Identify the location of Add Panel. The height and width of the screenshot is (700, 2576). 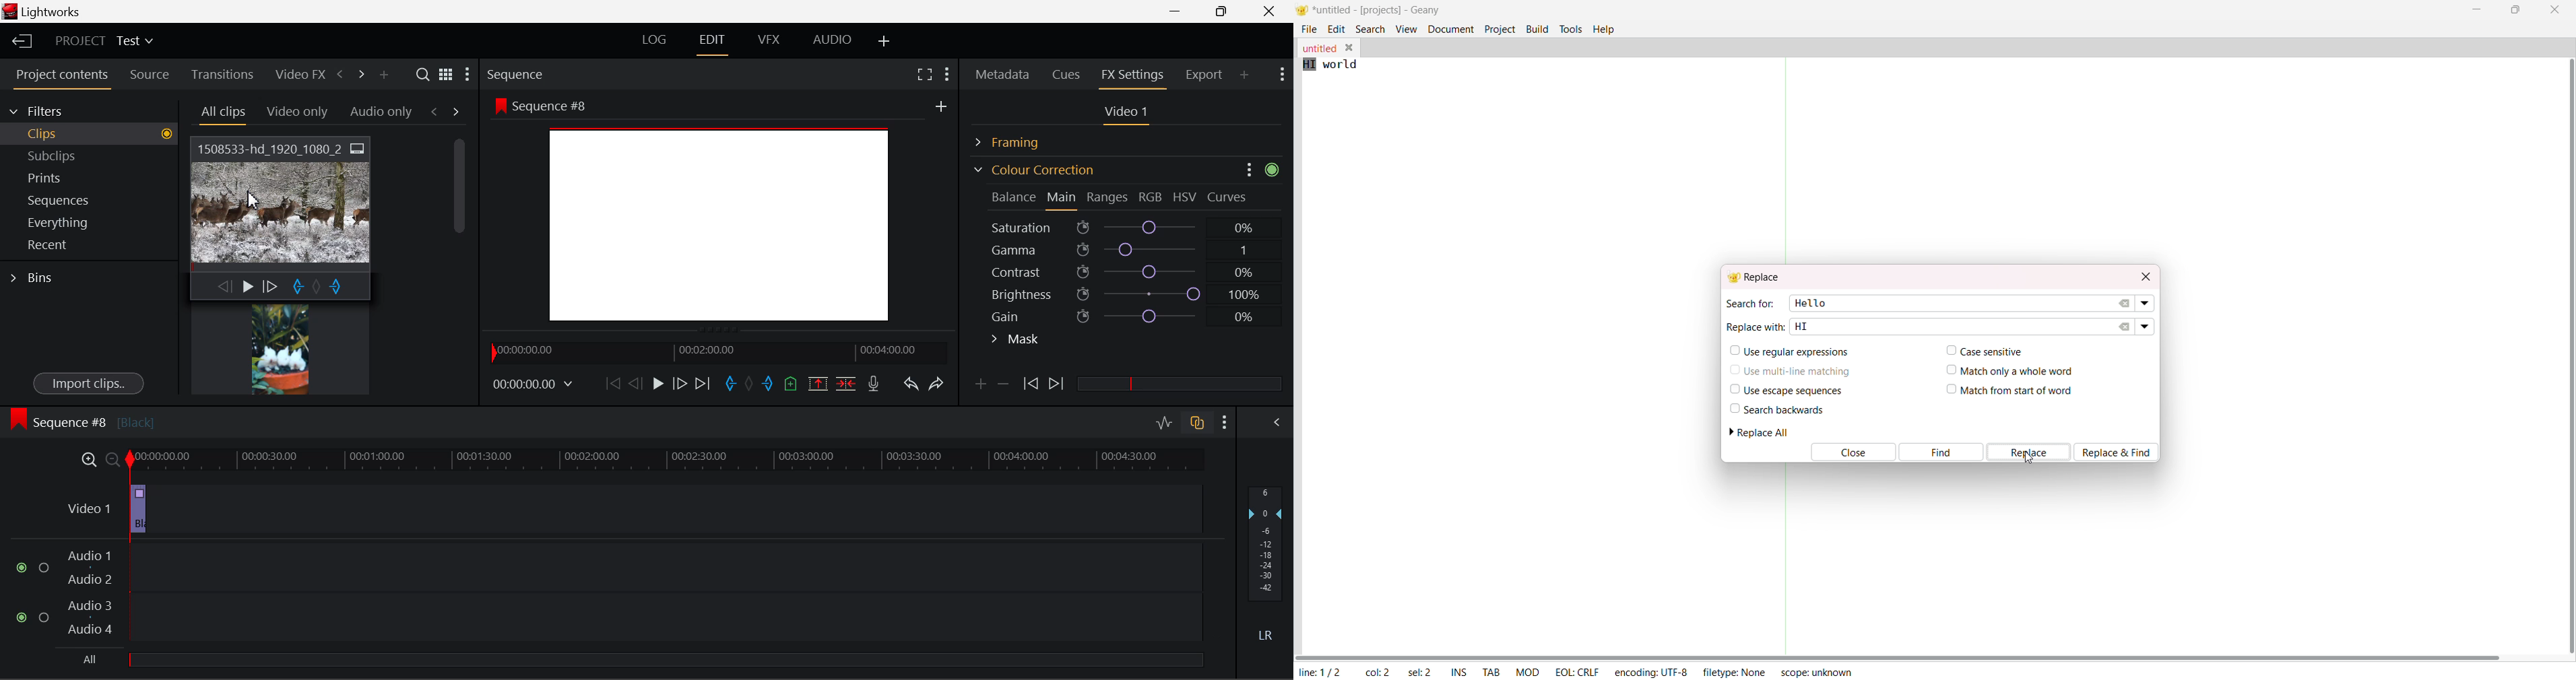
(383, 75).